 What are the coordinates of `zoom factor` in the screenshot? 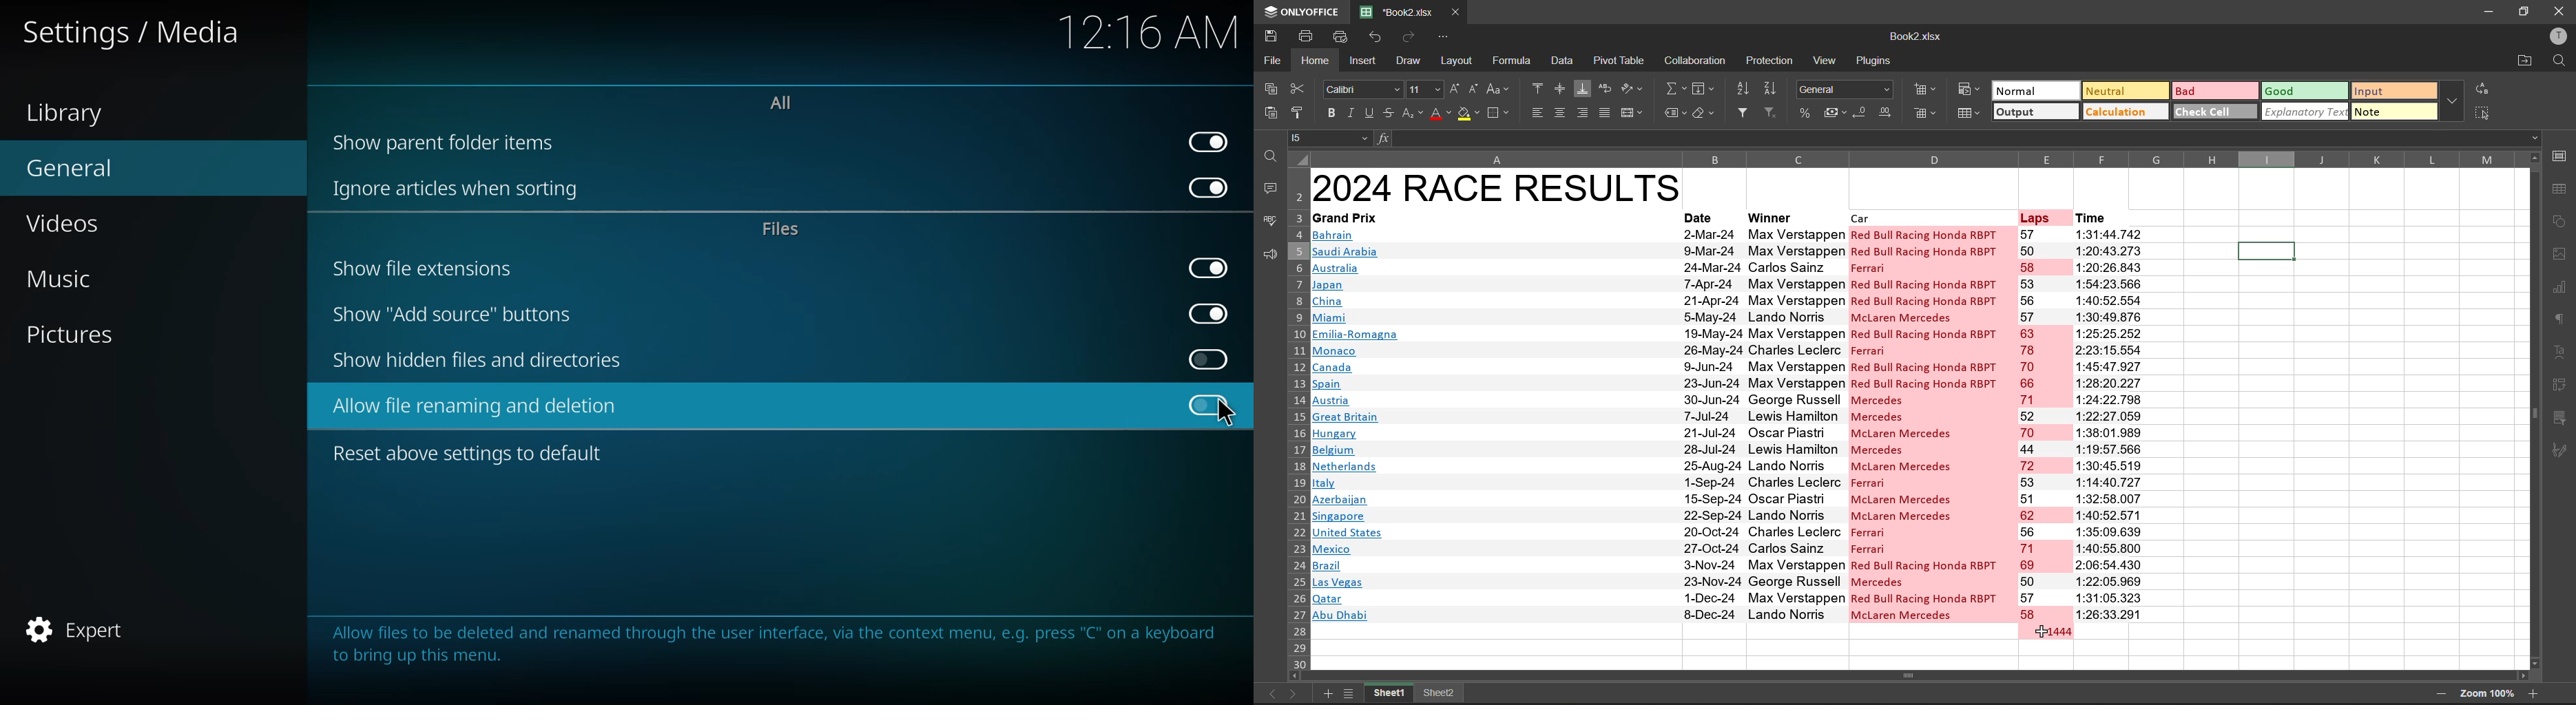 It's located at (2486, 693).